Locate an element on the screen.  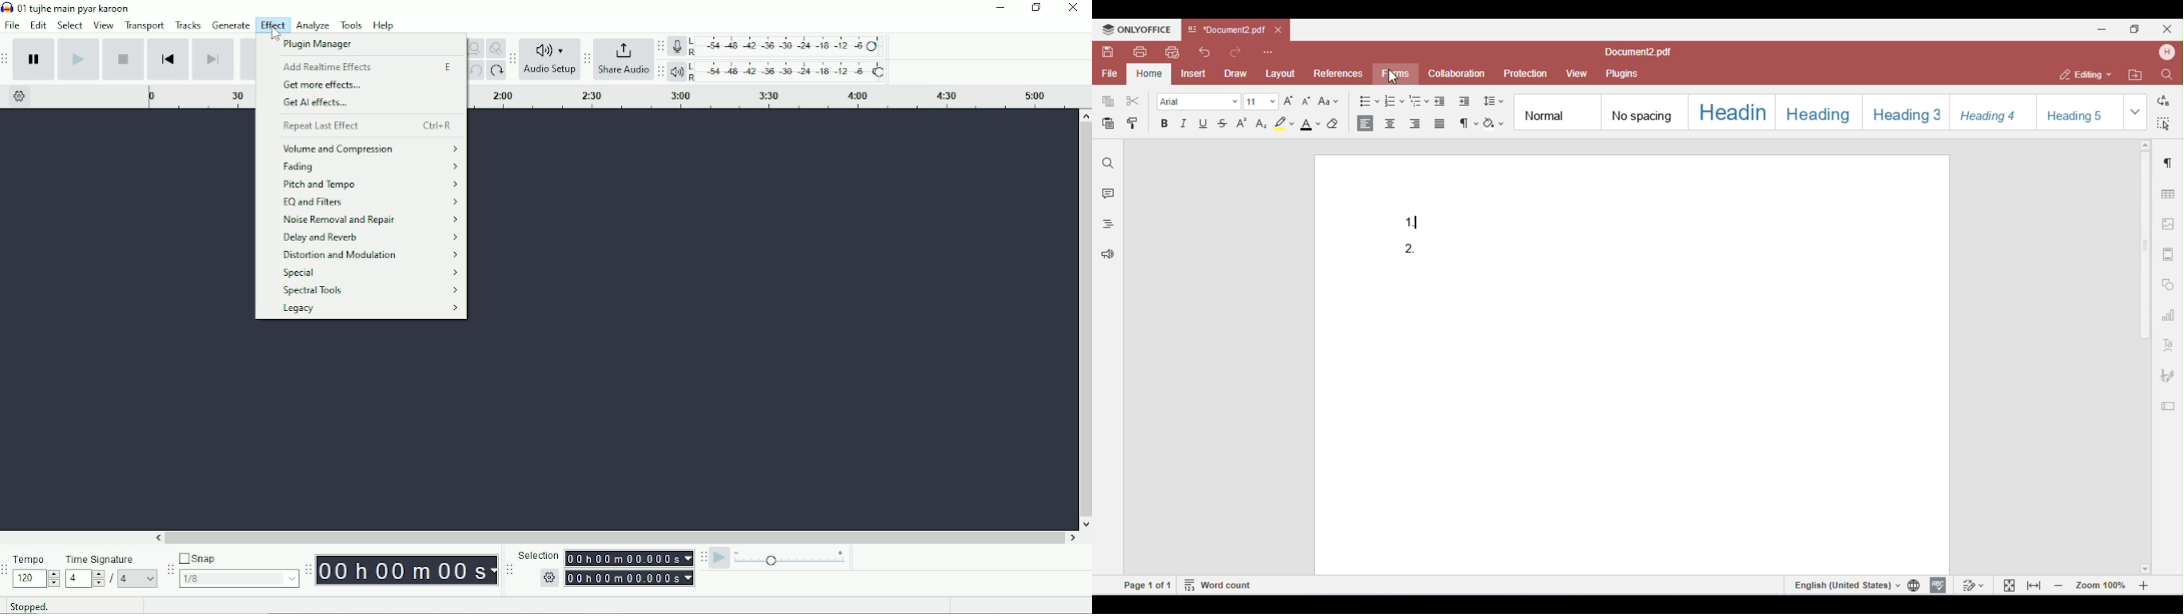
Help is located at coordinates (385, 26).